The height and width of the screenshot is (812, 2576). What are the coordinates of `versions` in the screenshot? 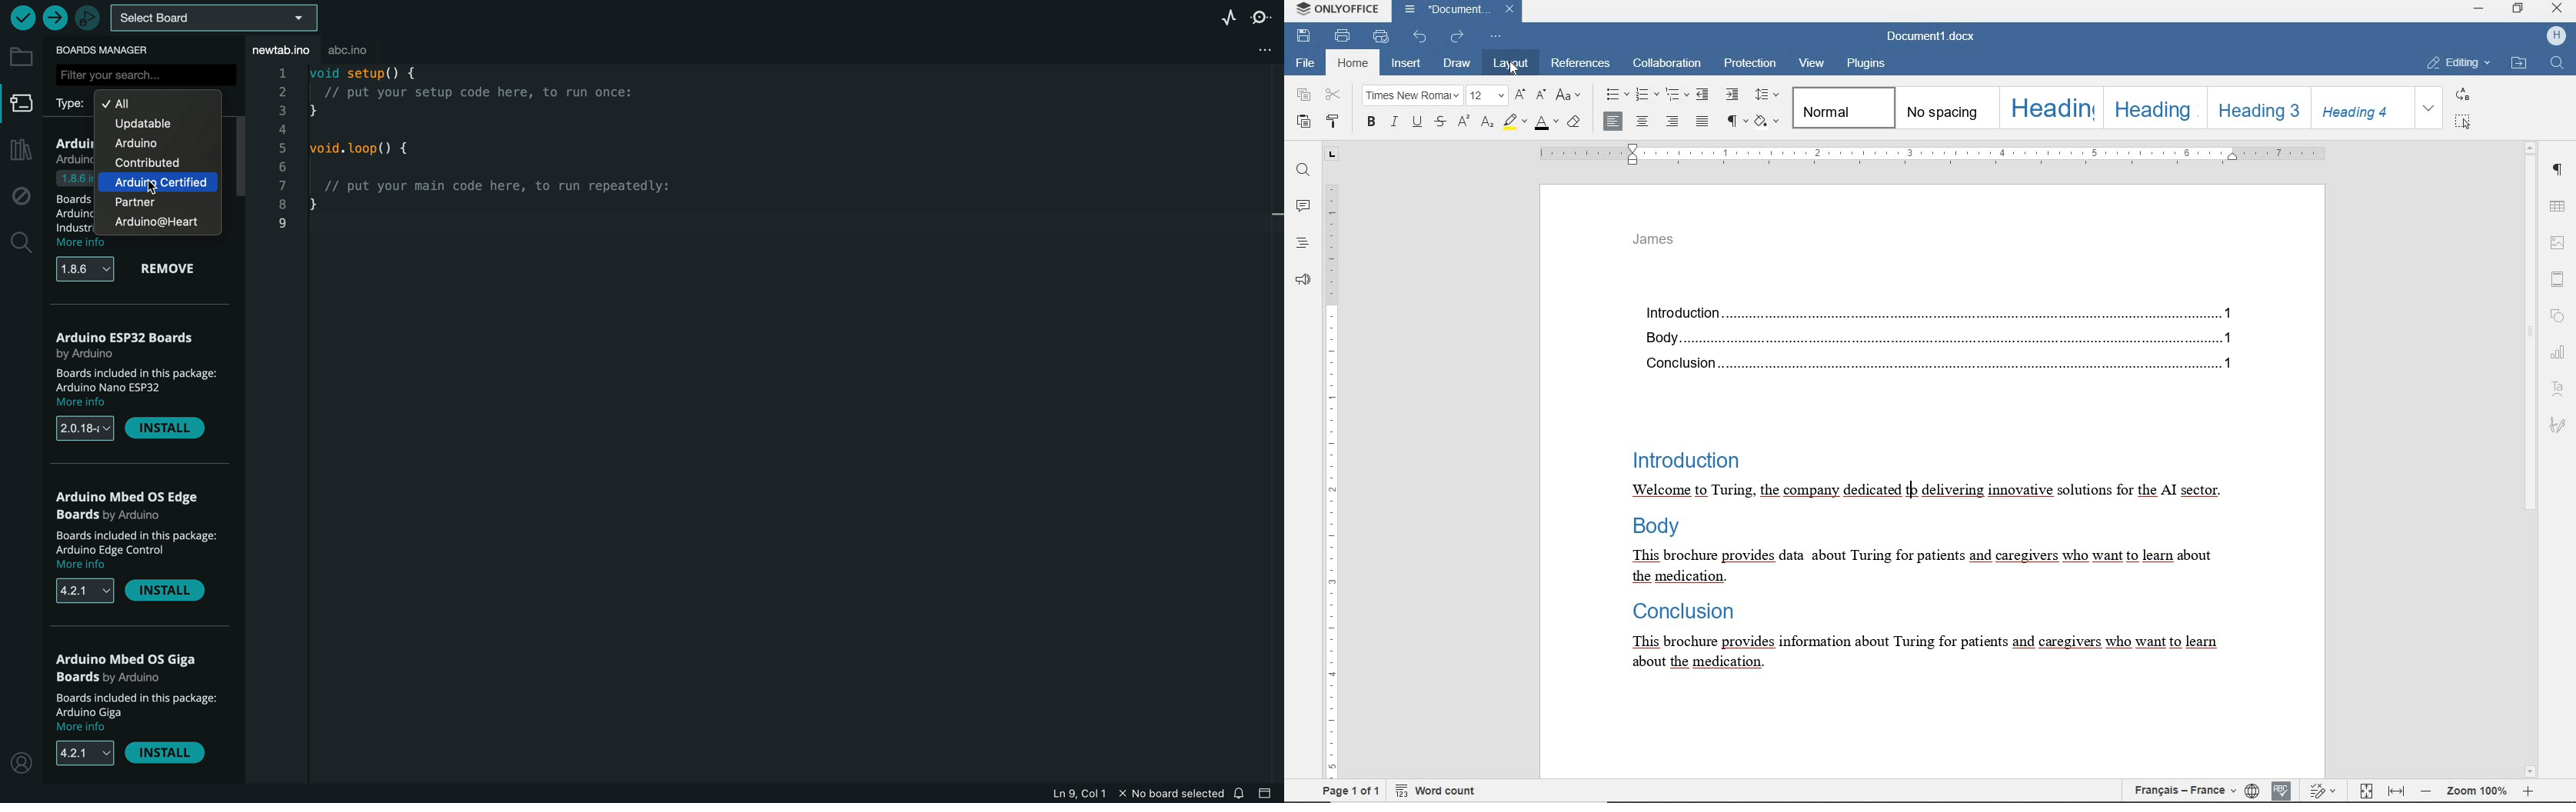 It's located at (86, 430).